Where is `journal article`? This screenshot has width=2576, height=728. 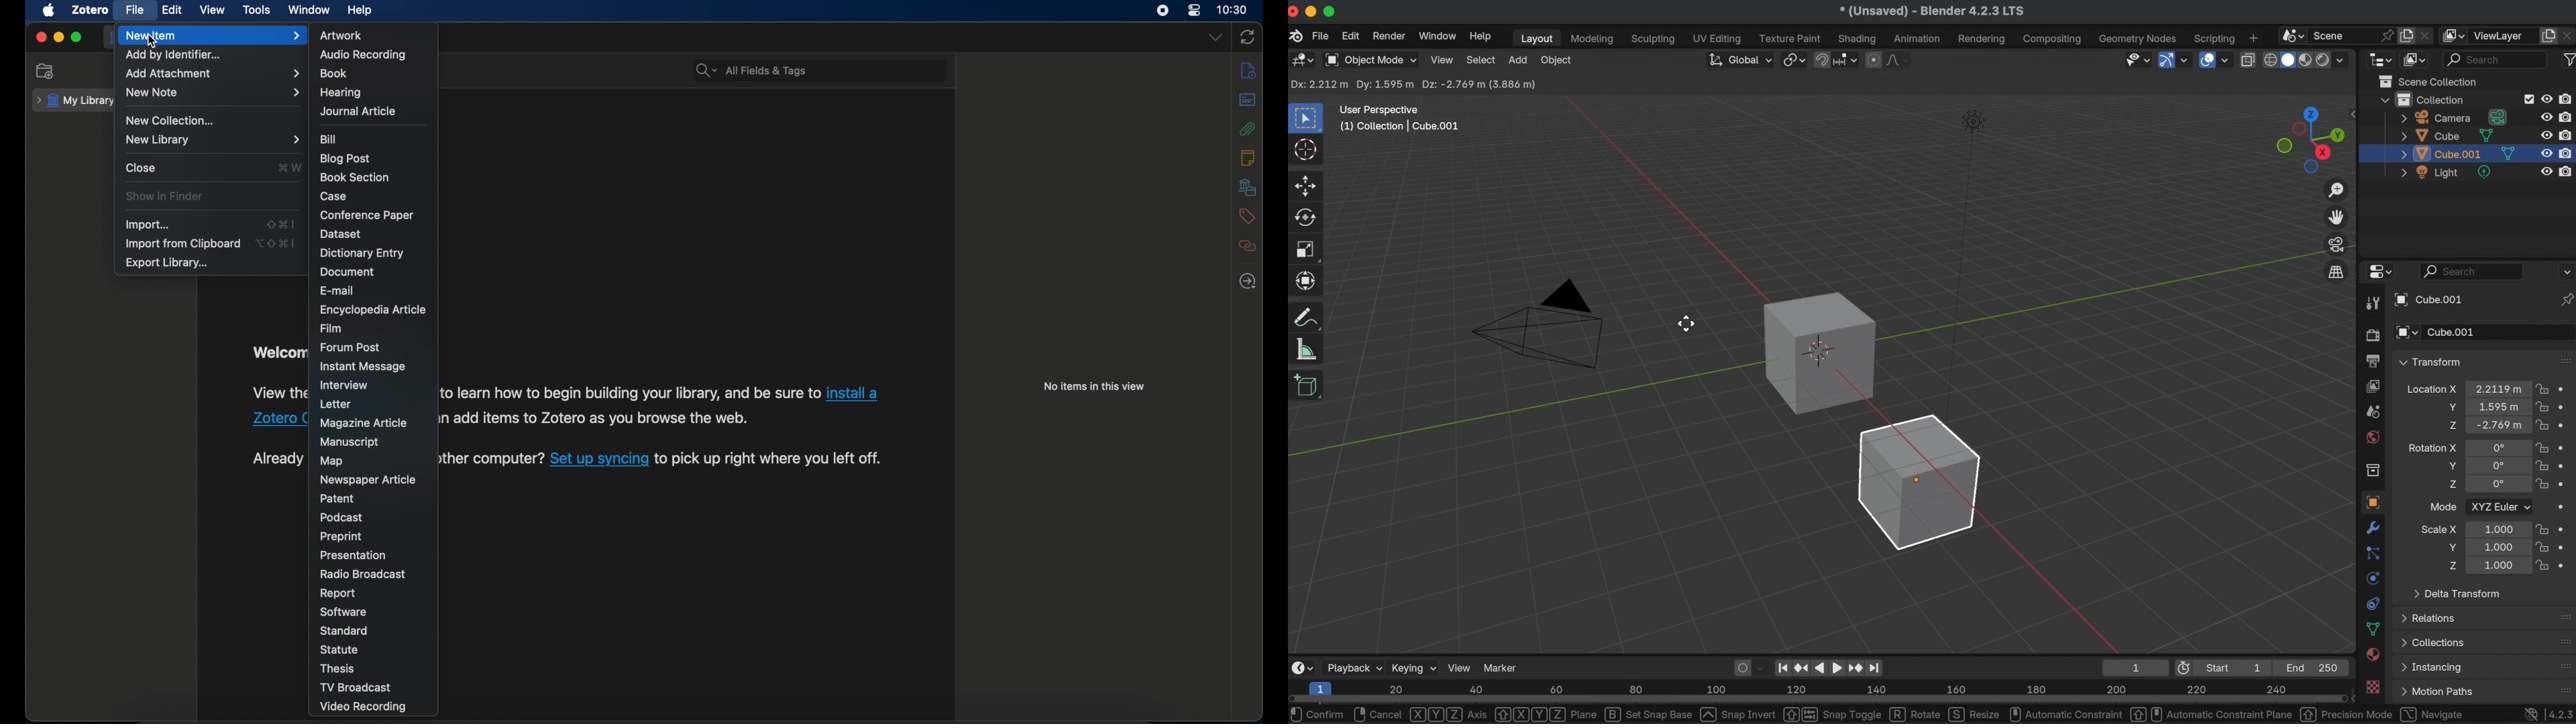
journal article is located at coordinates (358, 111).